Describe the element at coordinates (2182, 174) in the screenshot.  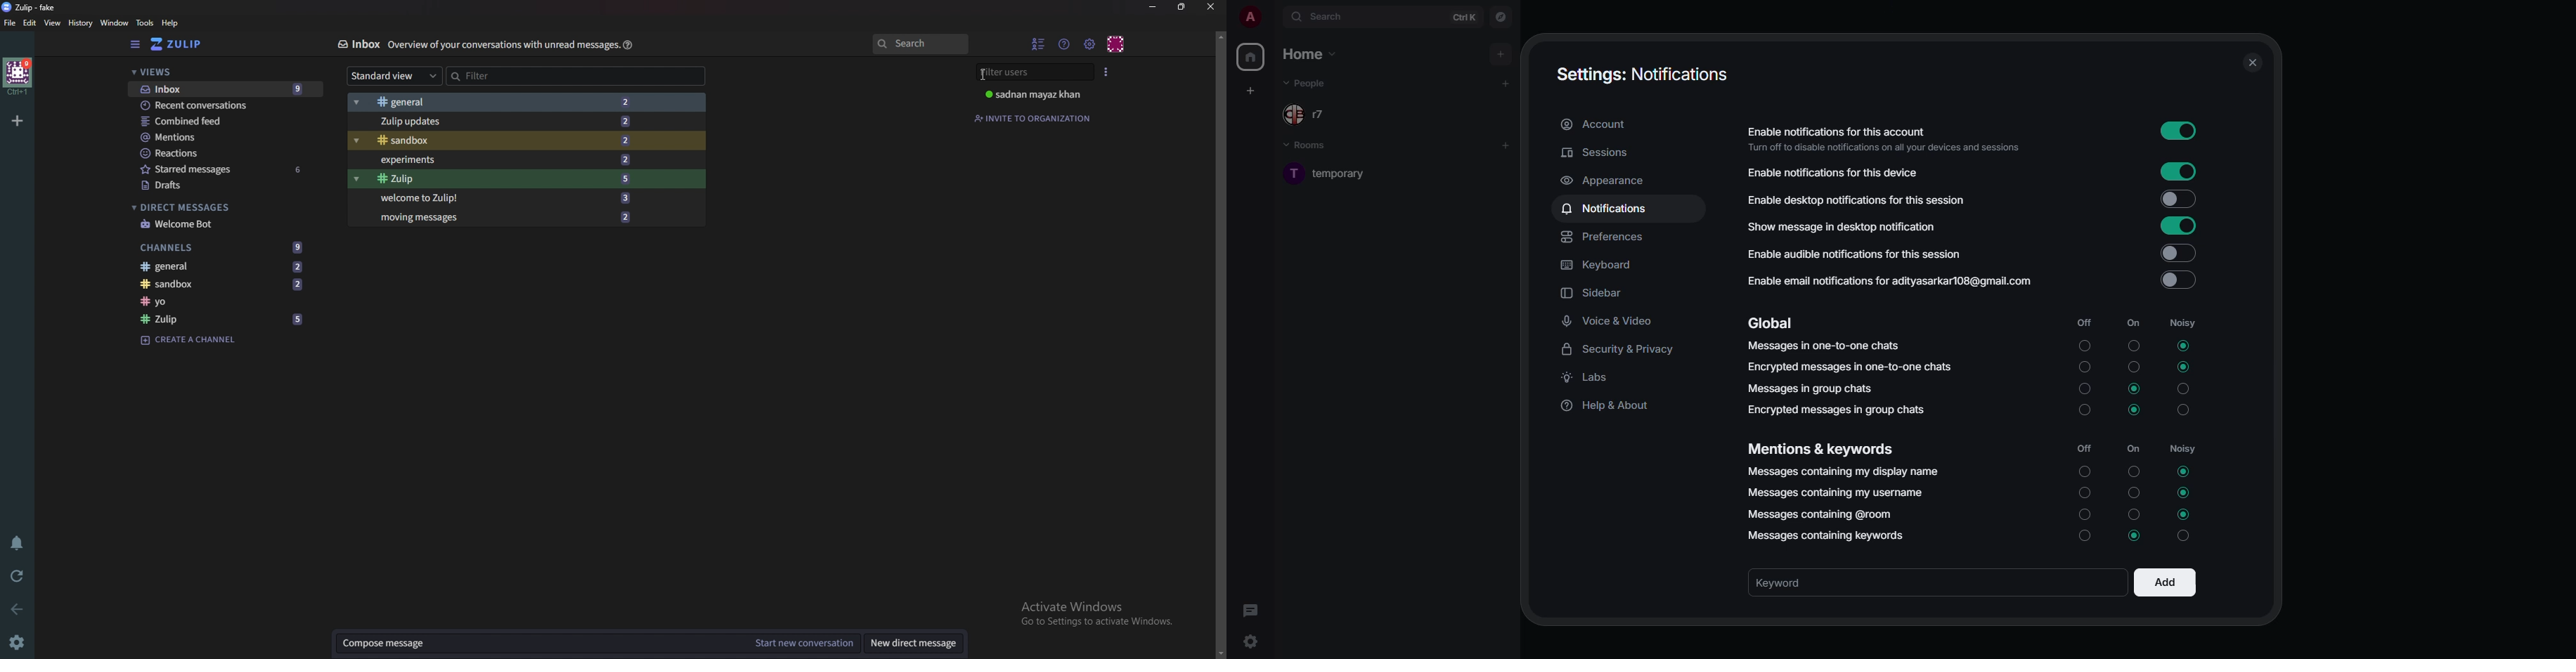
I see `click to enable/disable` at that location.